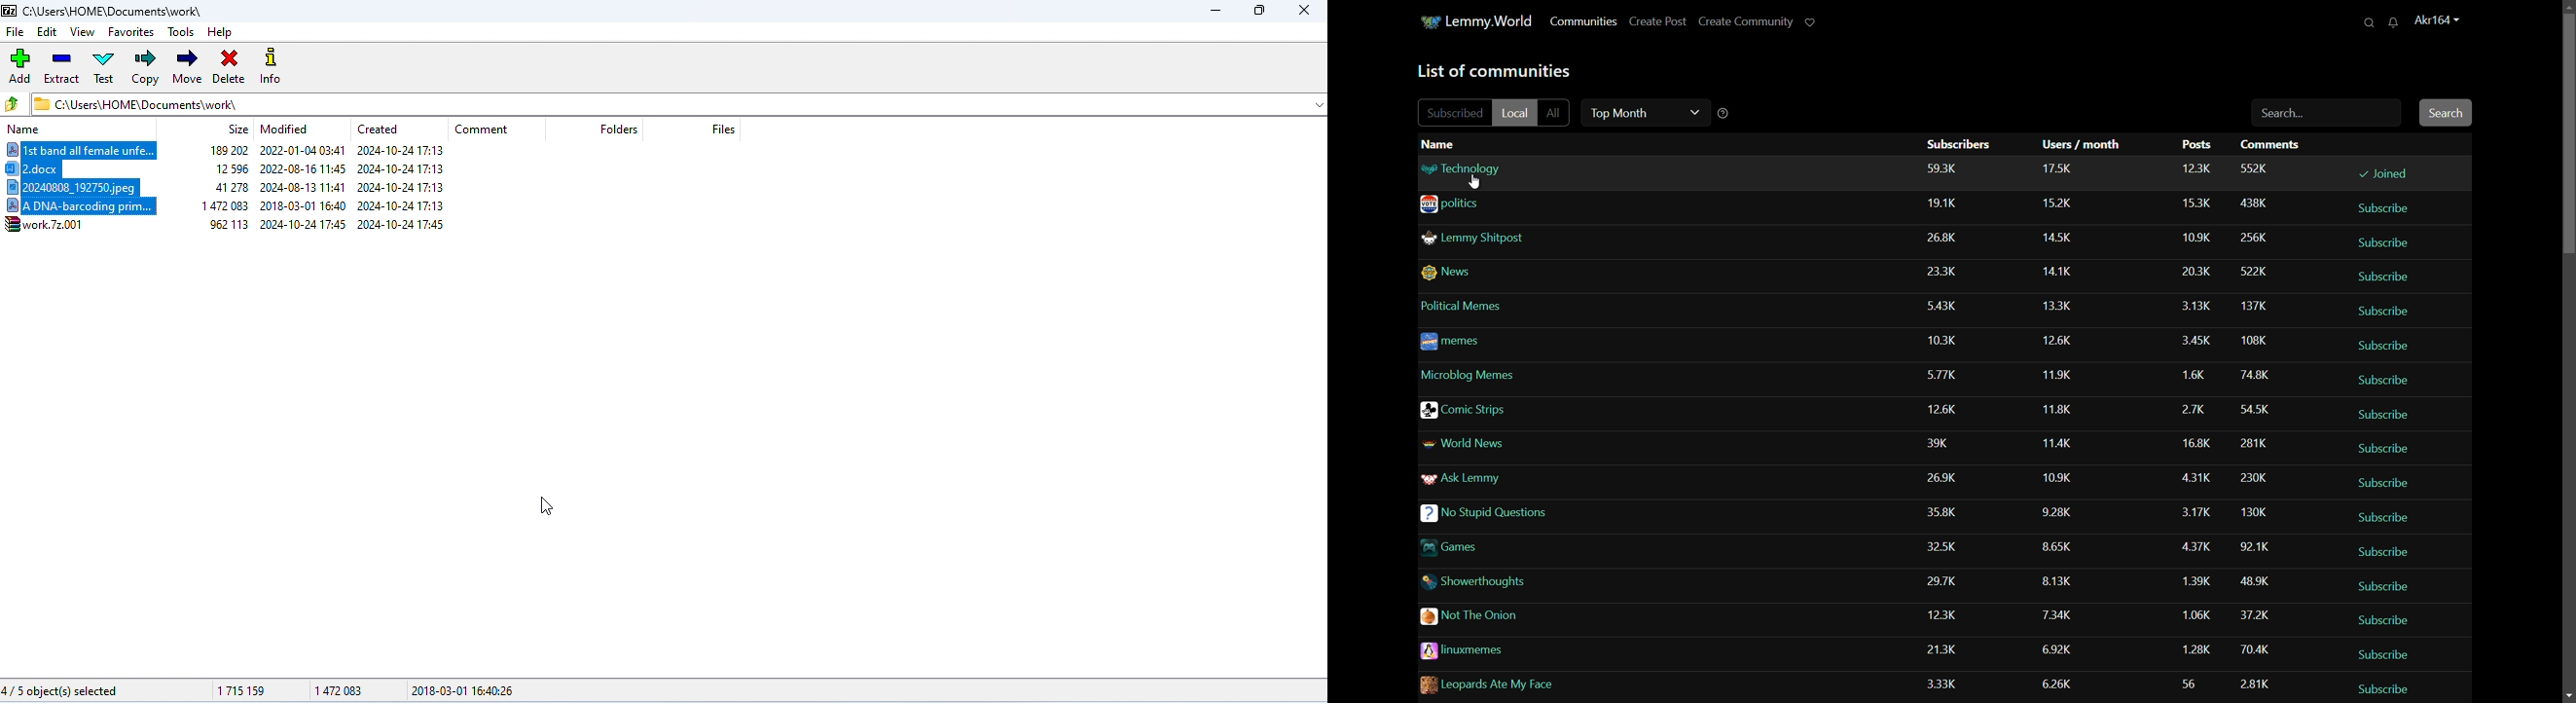 The width and height of the screenshot is (2576, 728). What do you see at coordinates (242, 690) in the screenshot?
I see `1715159` at bounding box center [242, 690].